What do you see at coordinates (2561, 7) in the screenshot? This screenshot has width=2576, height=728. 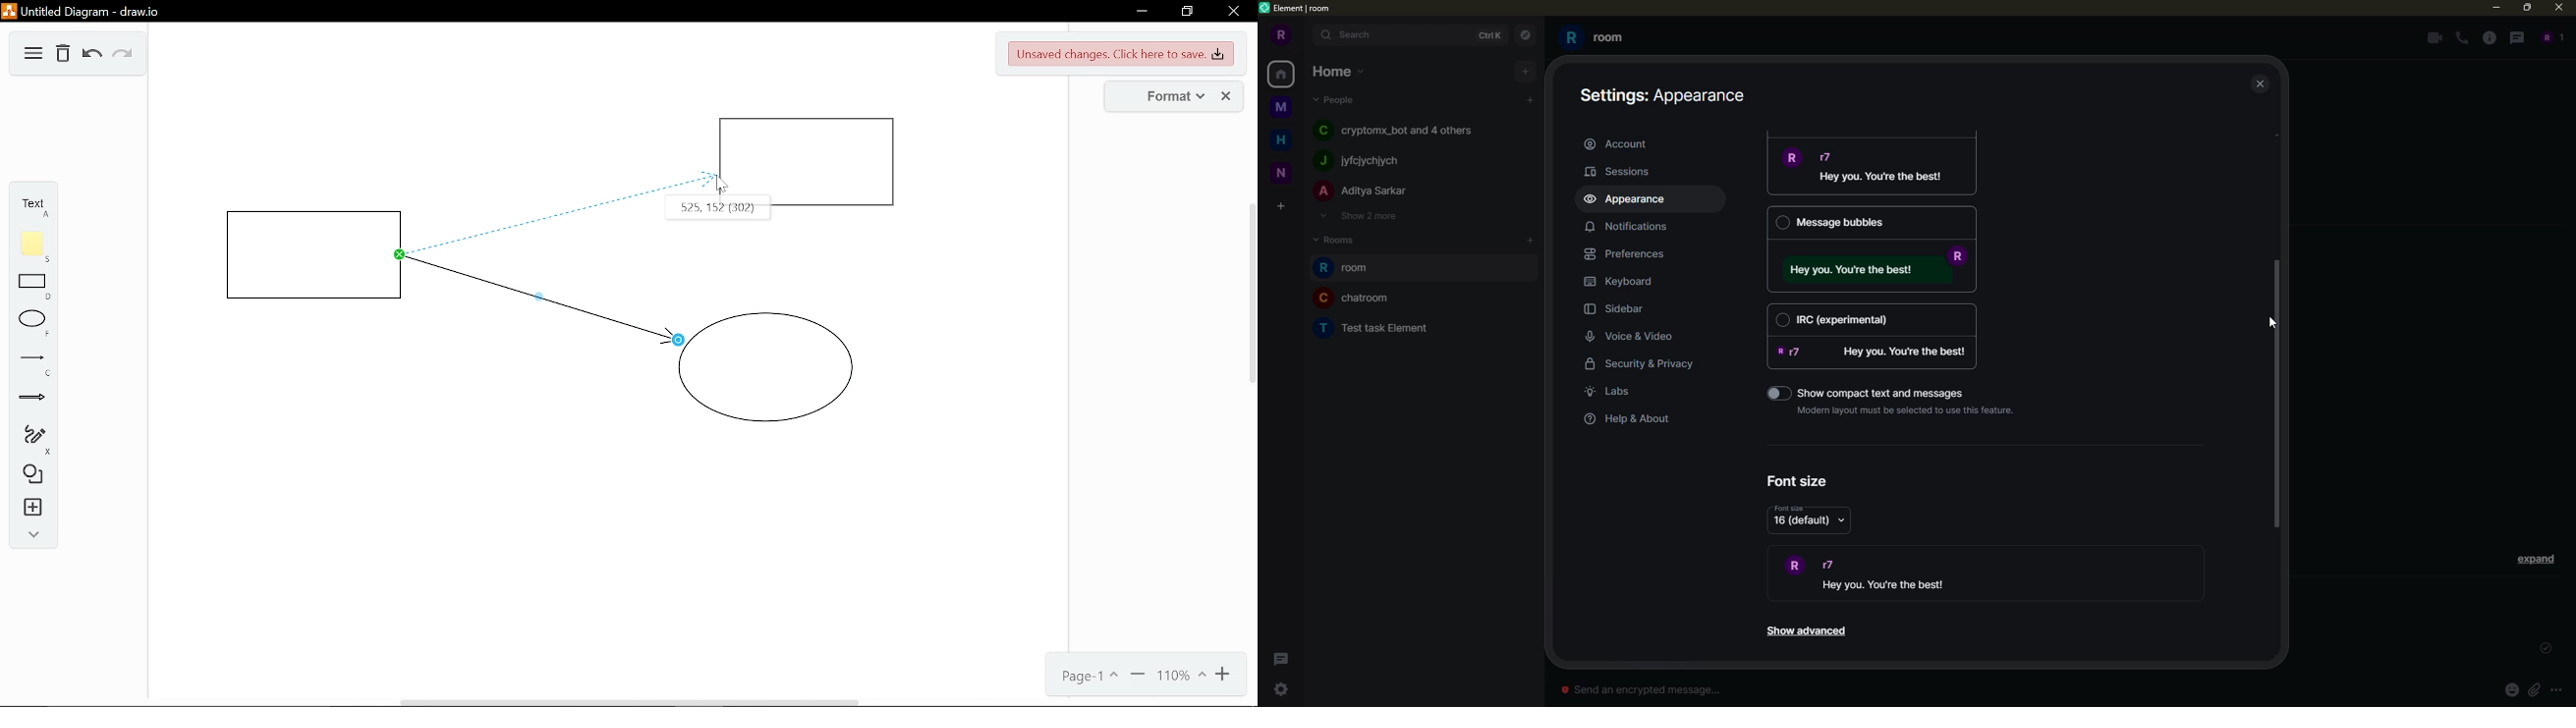 I see `close` at bounding box center [2561, 7].